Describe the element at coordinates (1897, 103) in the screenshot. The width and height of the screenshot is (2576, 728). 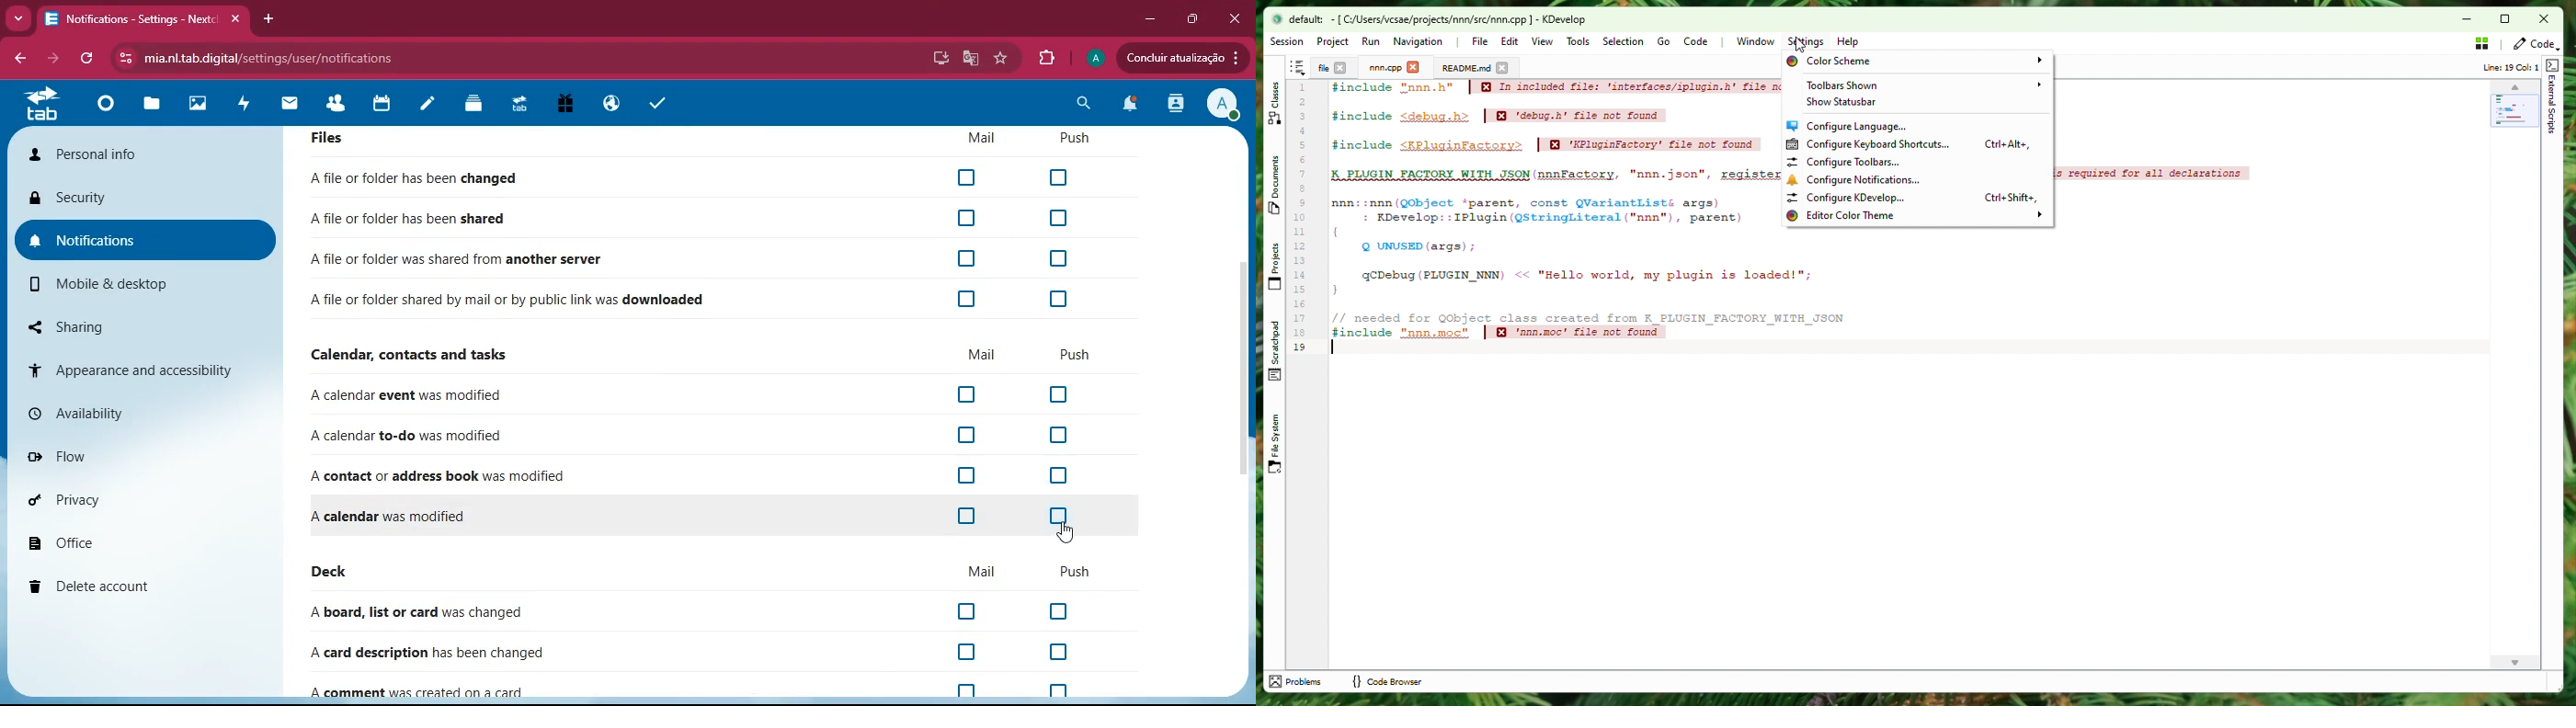
I see `Show status bar` at that location.